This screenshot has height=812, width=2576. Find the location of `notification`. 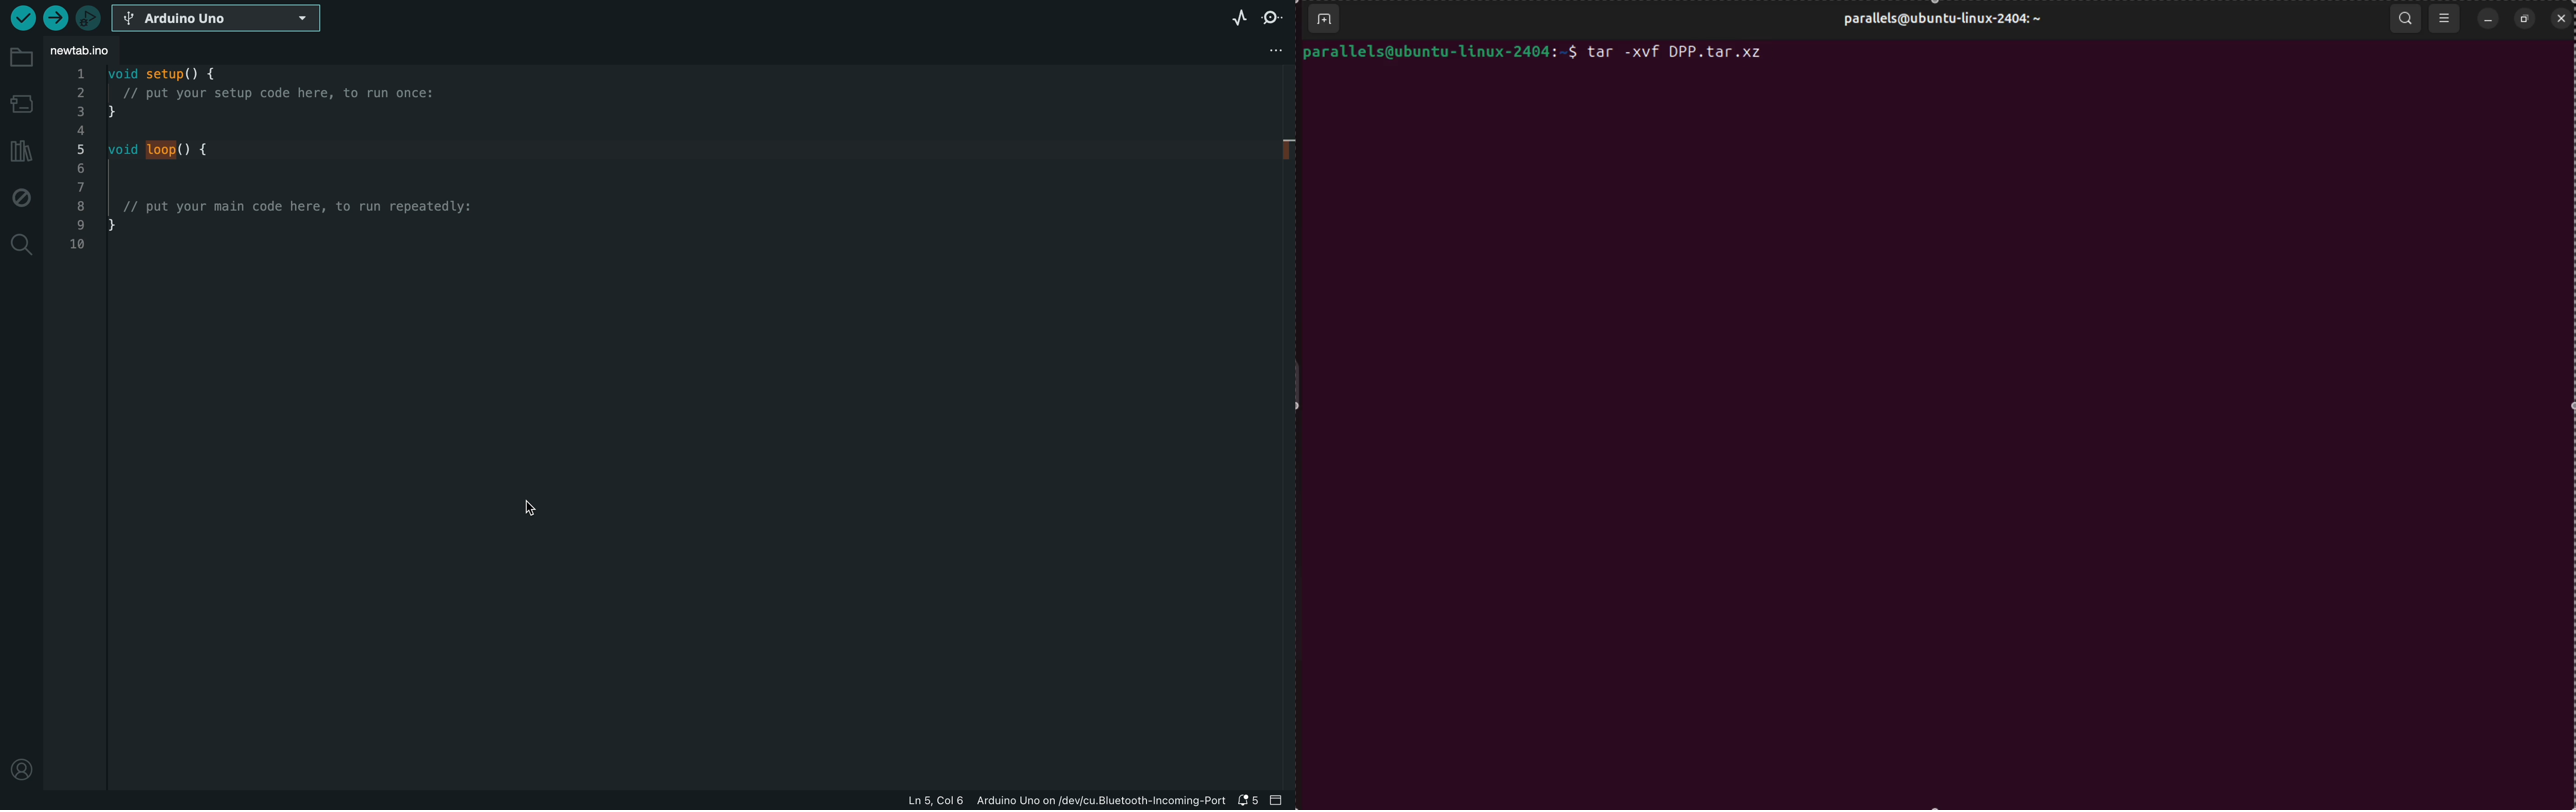

notification is located at coordinates (1249, 799).